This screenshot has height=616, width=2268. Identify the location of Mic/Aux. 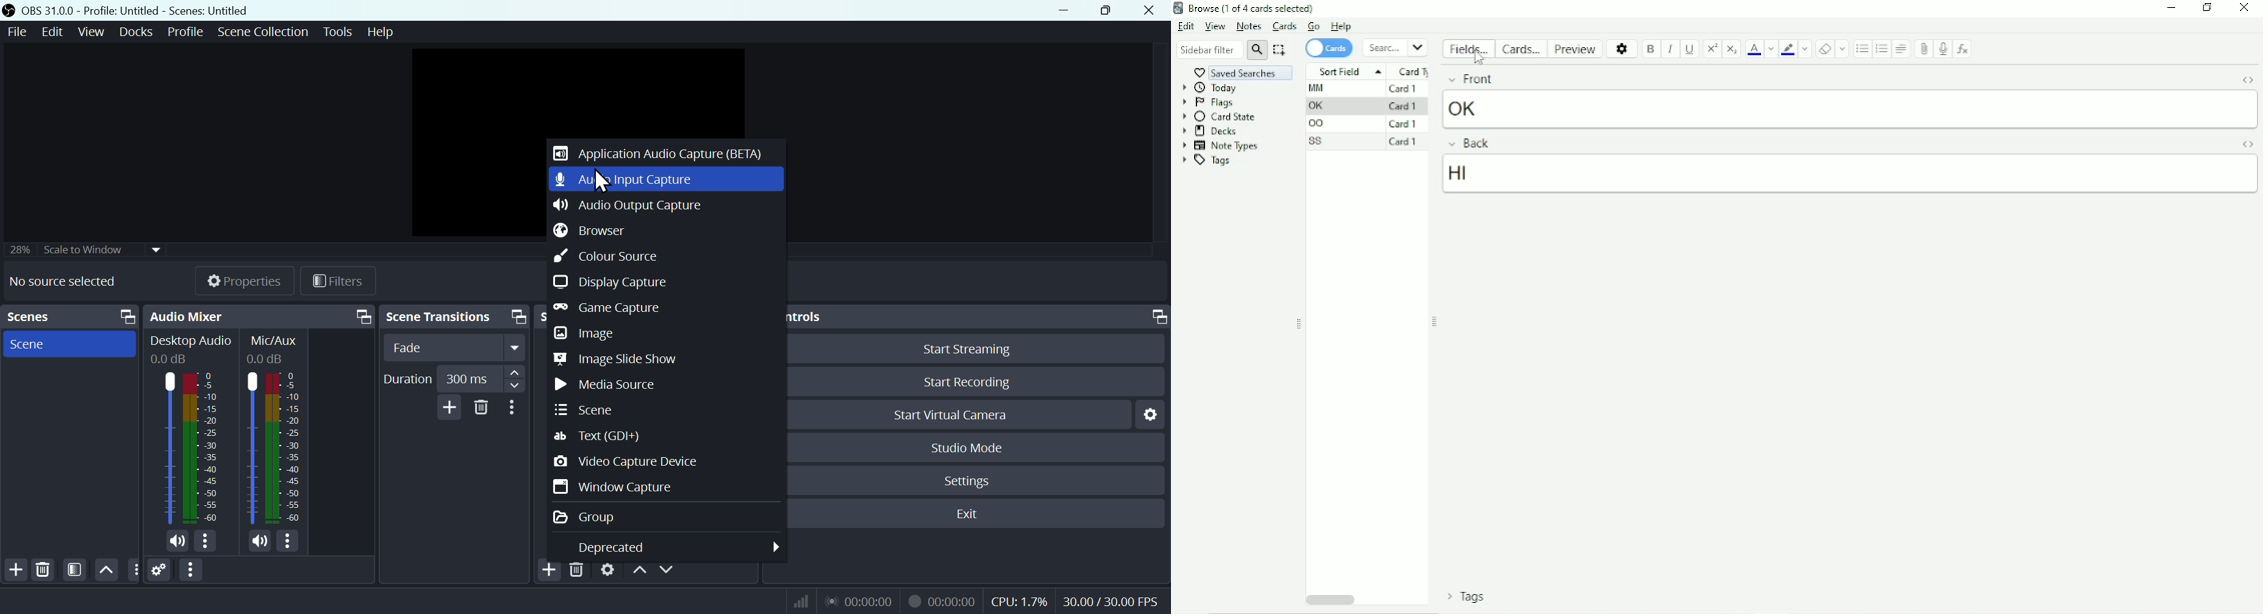
(284, 448).